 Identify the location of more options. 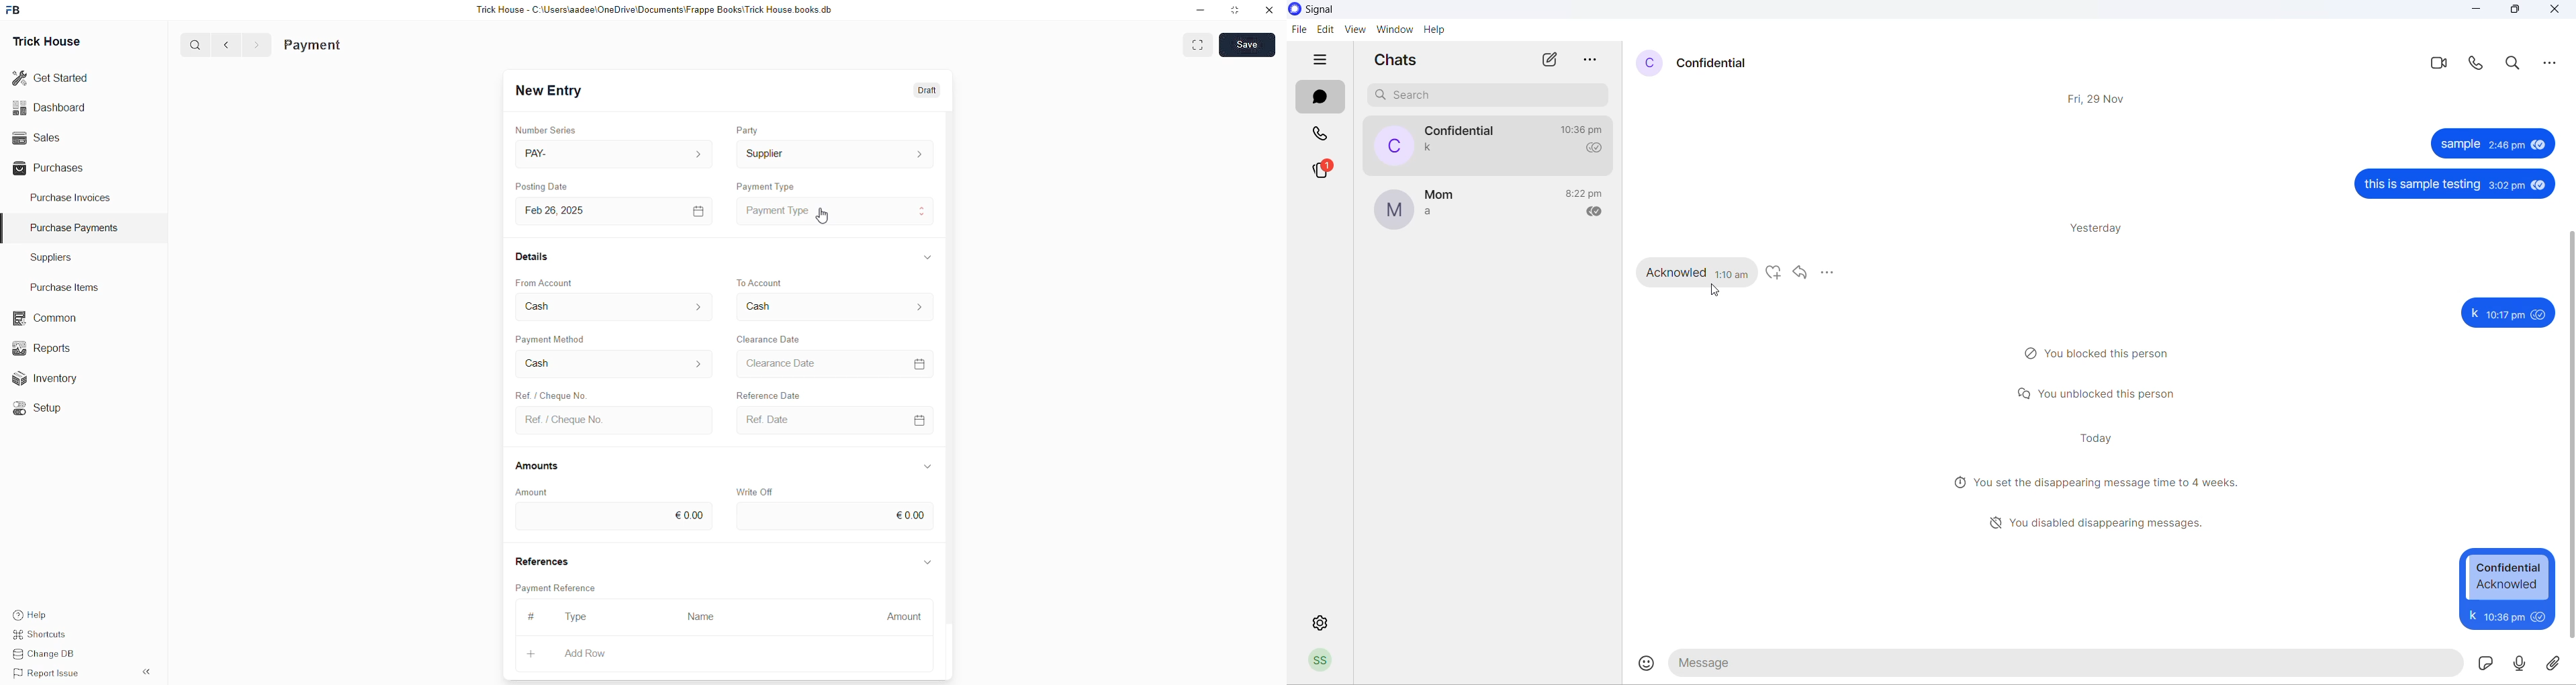
(1830, 273).